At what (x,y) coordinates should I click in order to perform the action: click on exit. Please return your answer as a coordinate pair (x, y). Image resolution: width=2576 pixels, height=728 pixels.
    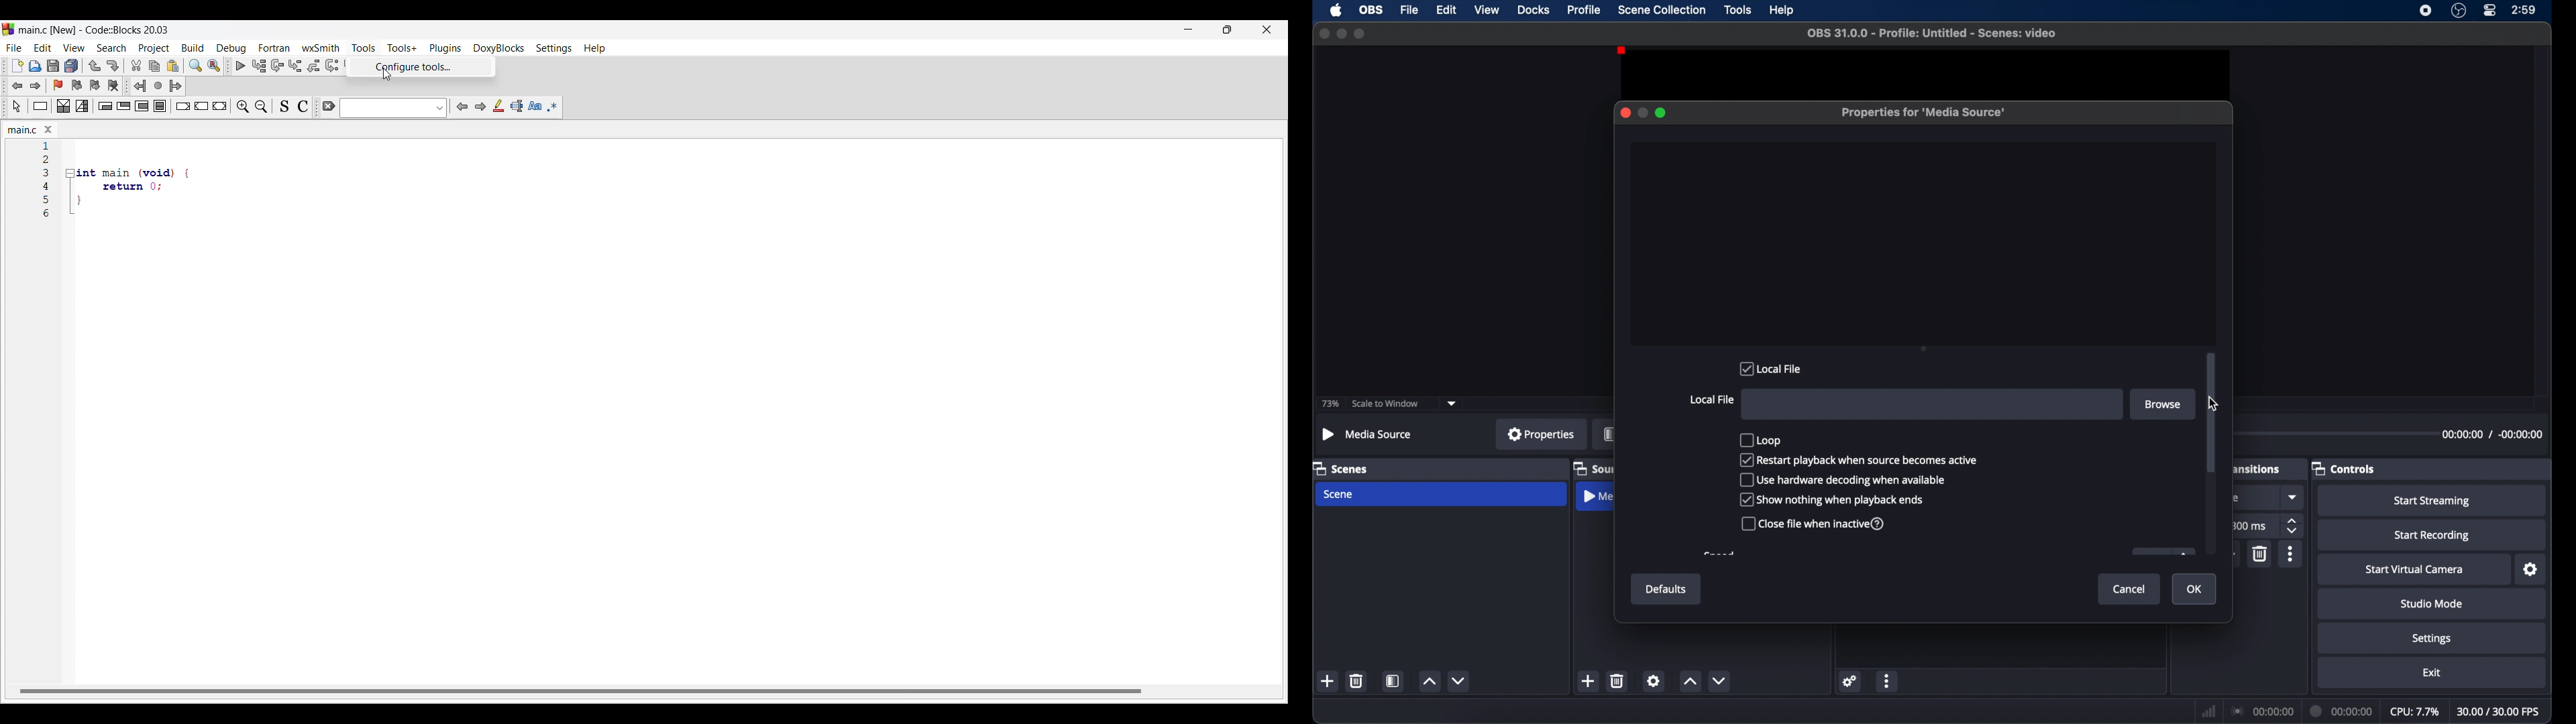
    Looking at the image, I should click on (2432, 672).